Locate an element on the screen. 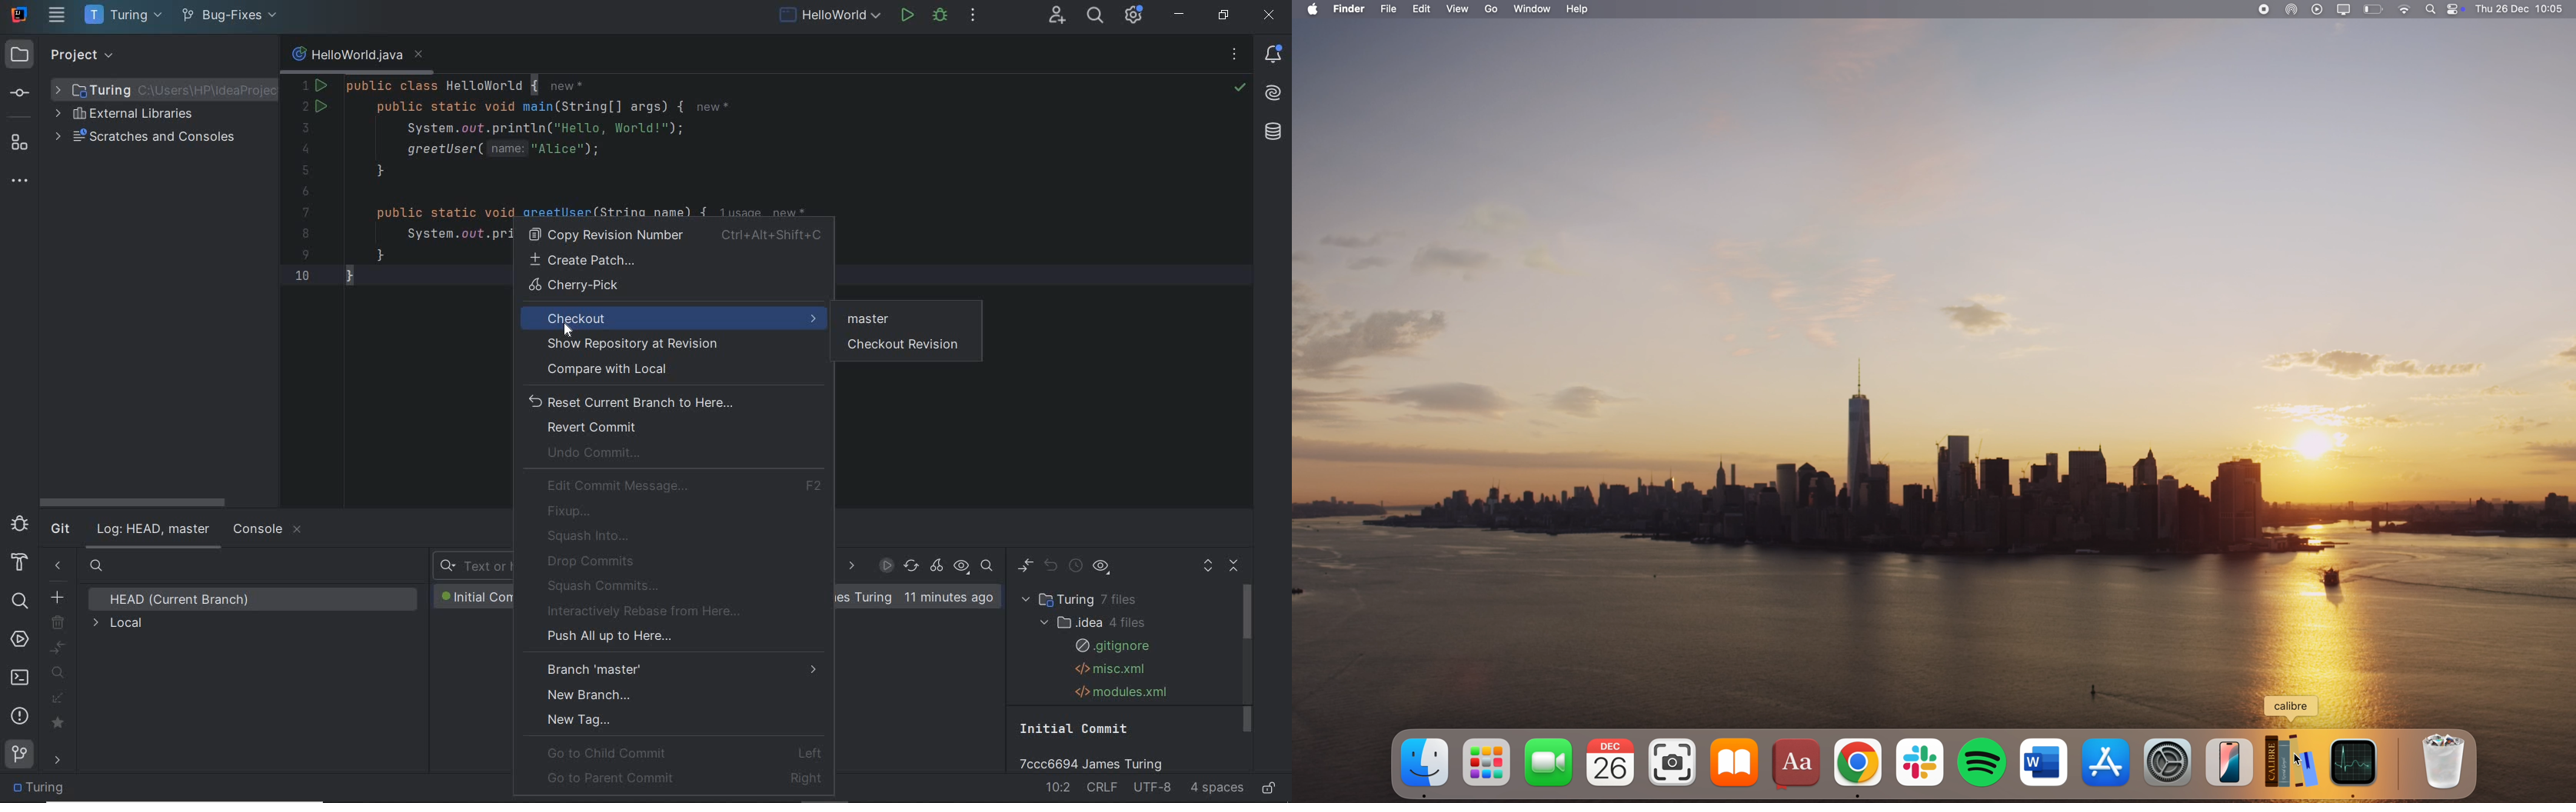  go to line is located at coordinates (1059, 786).